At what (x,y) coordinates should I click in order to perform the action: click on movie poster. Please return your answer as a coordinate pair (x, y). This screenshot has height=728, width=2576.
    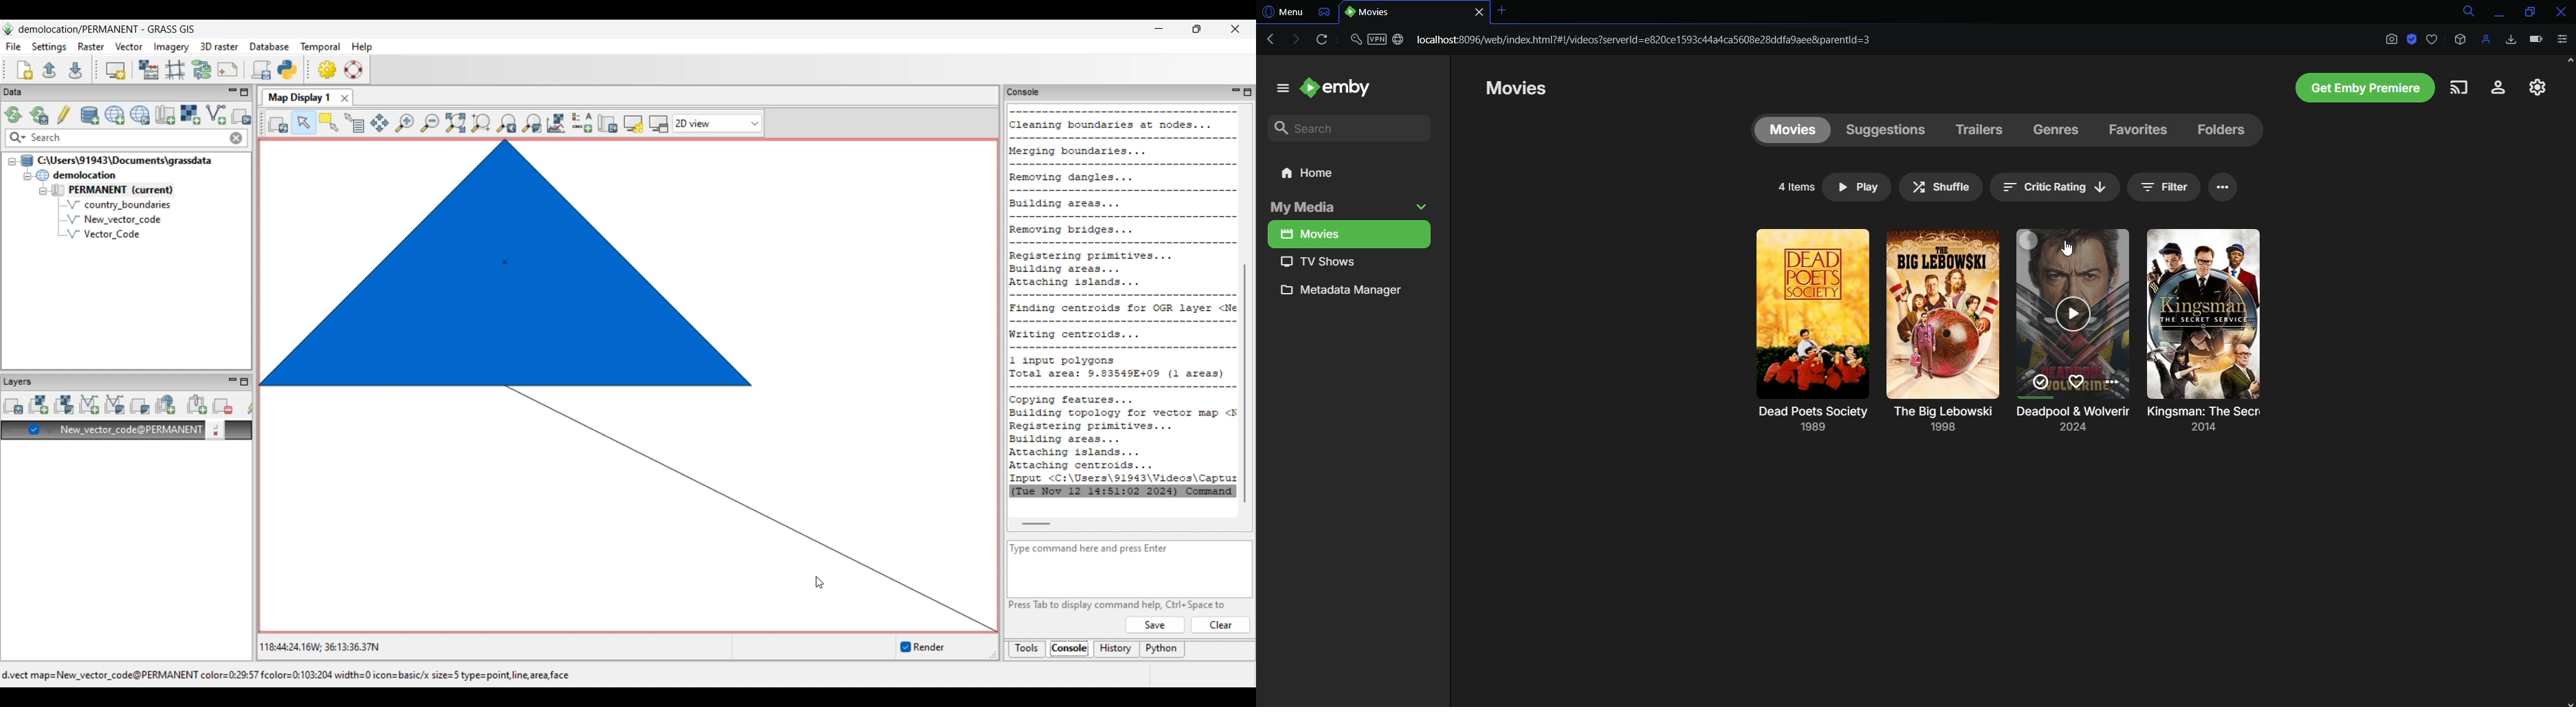
    Looking at the image, I should click on (1813, 315).